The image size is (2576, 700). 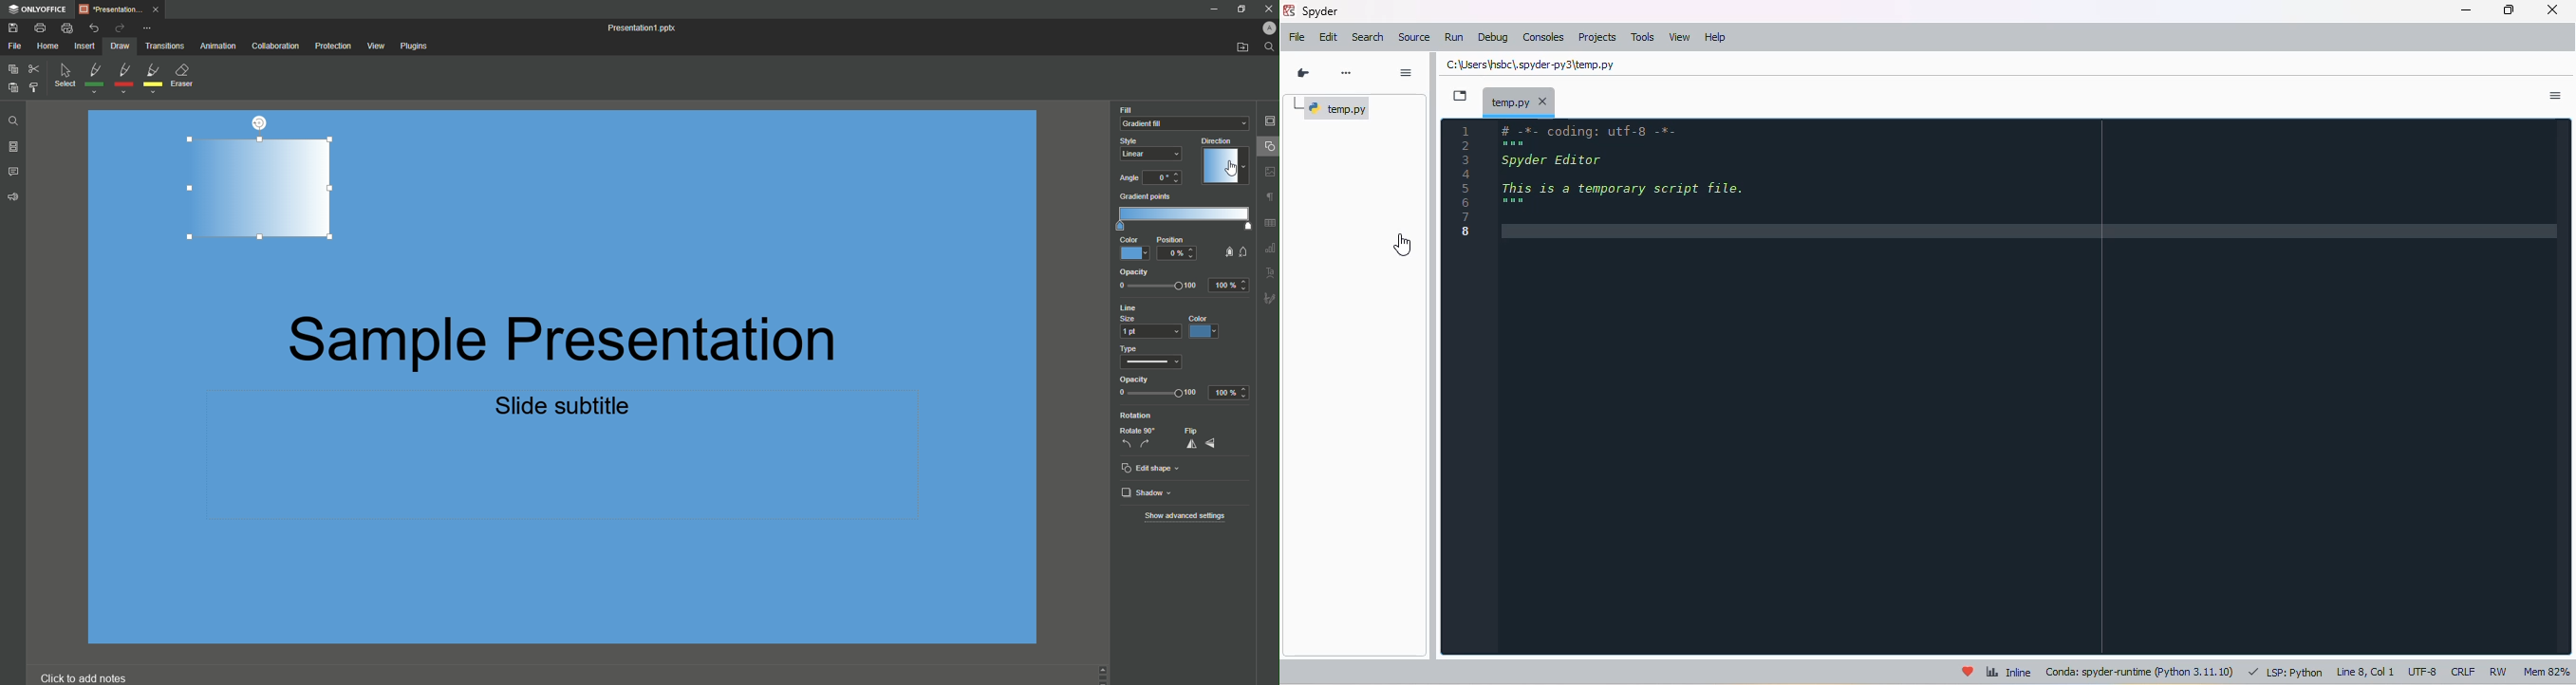 What do you see at coordinates (647, 28) in the screenshot?
I see `Presentation1` at bounding box center [647, 28].